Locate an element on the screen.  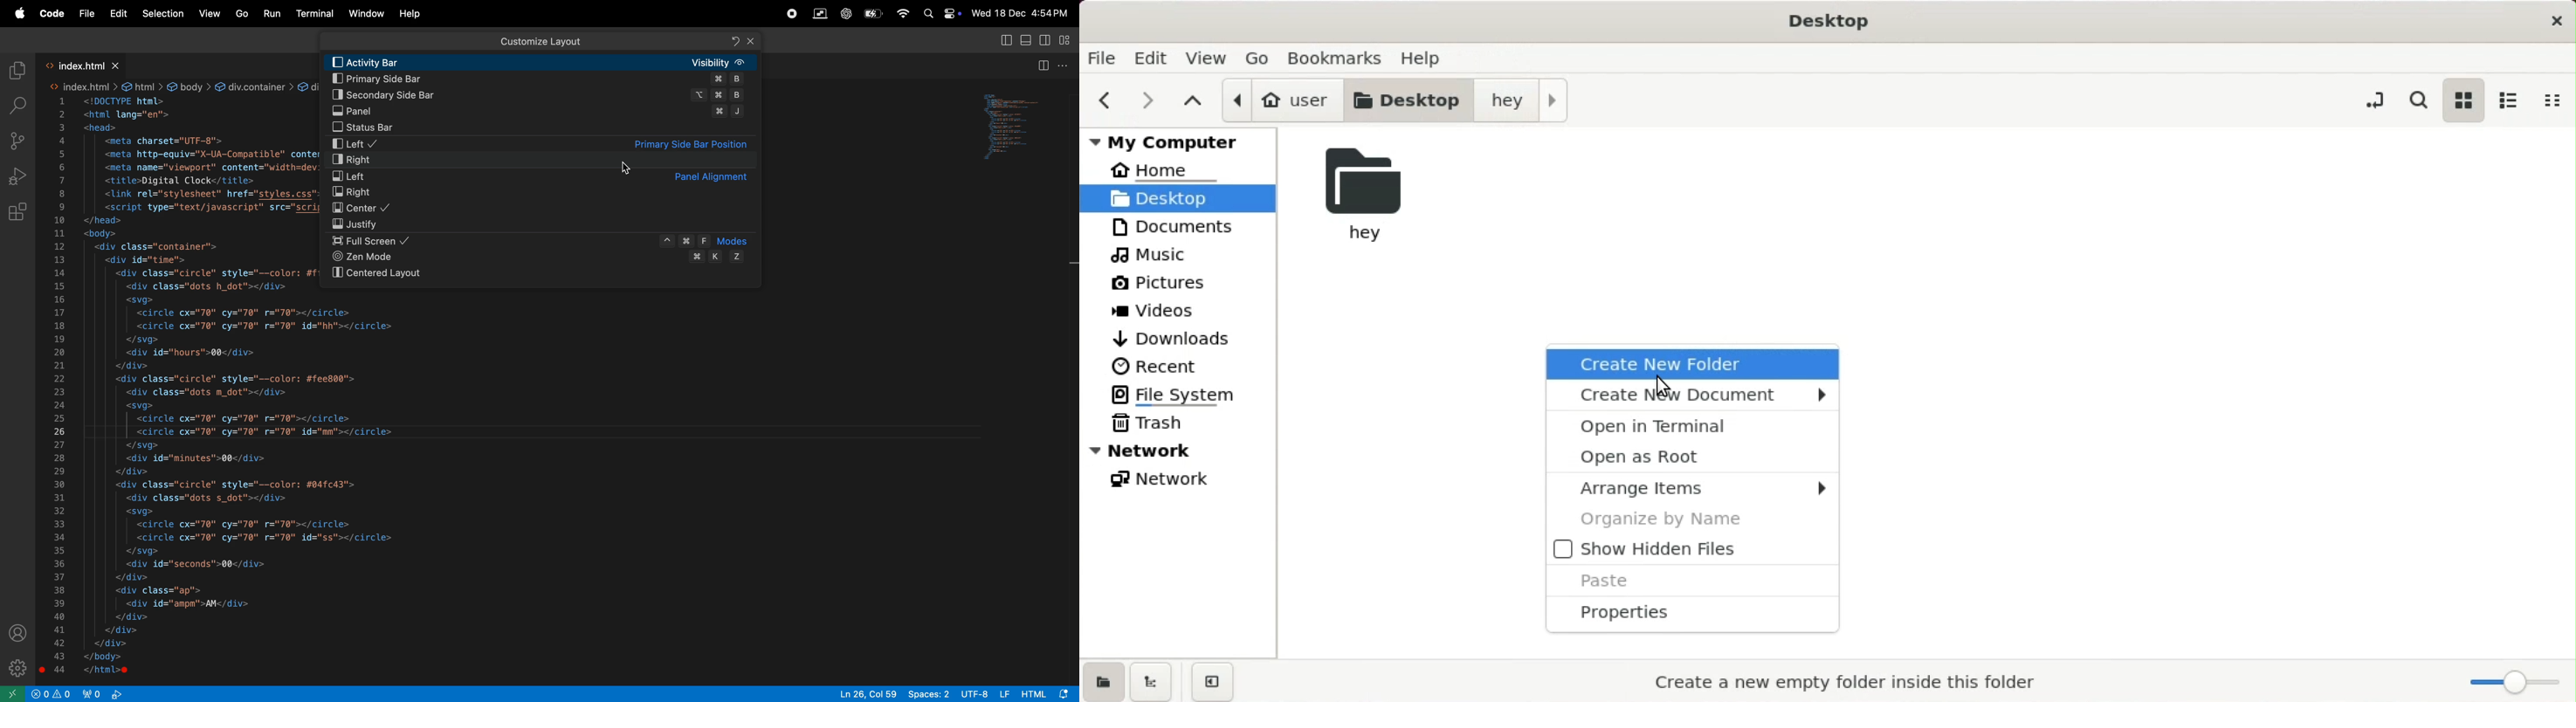
user is located at coordinates (1283, 99).